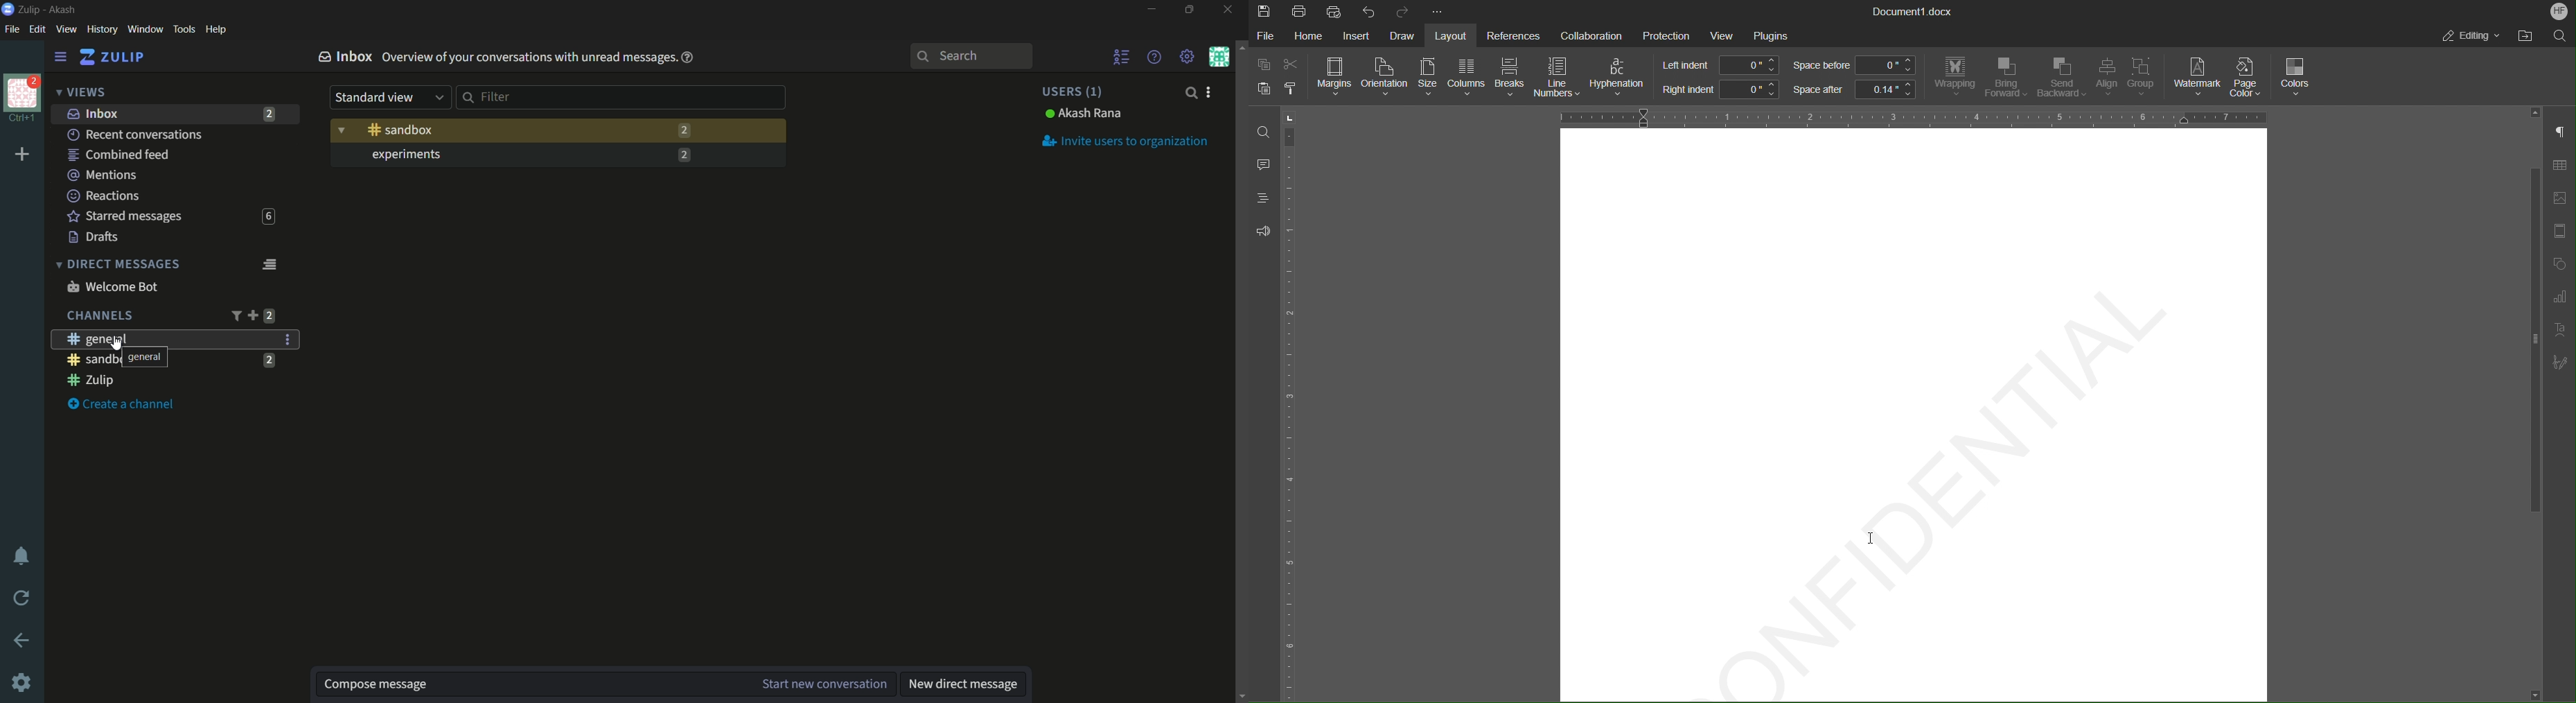 The width and height of the screenshot is (2576, 728). Describe the element at coordinates (1511, 35) in the screenshot. I see `References` at that location.